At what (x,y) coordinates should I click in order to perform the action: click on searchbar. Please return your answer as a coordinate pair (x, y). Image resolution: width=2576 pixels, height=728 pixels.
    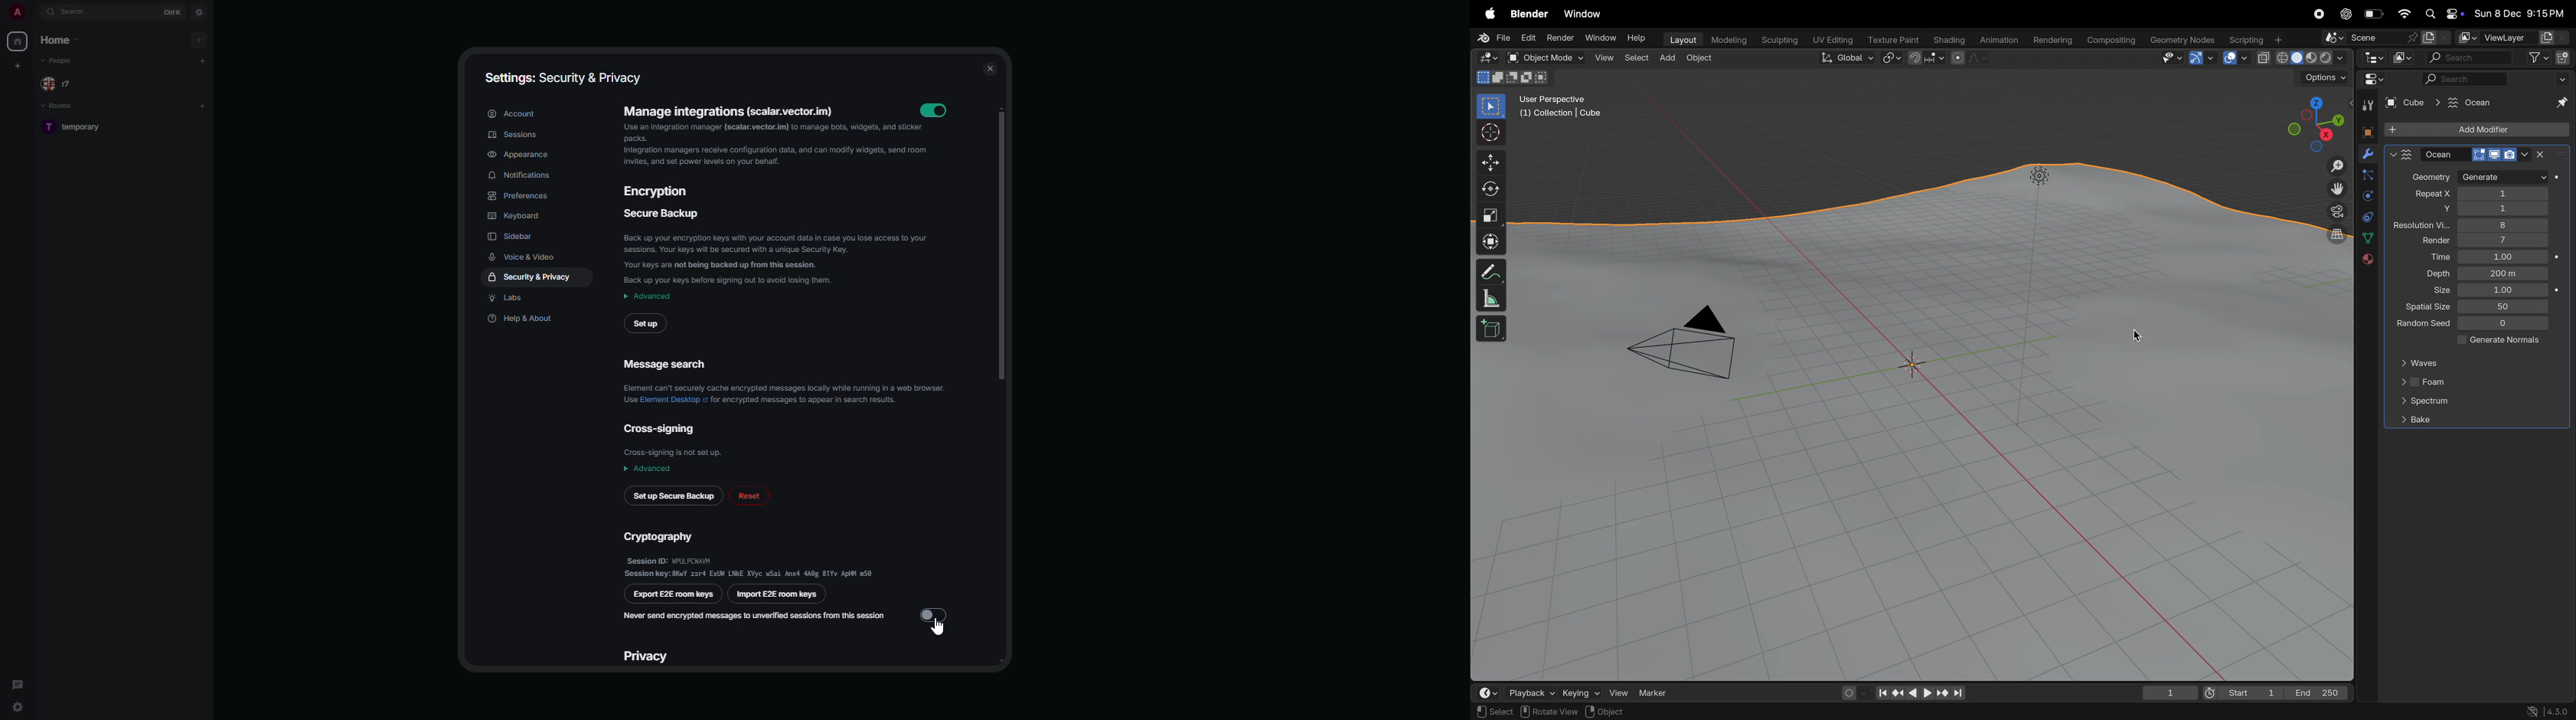
    Looking at the image, I should click on (2466, 80).